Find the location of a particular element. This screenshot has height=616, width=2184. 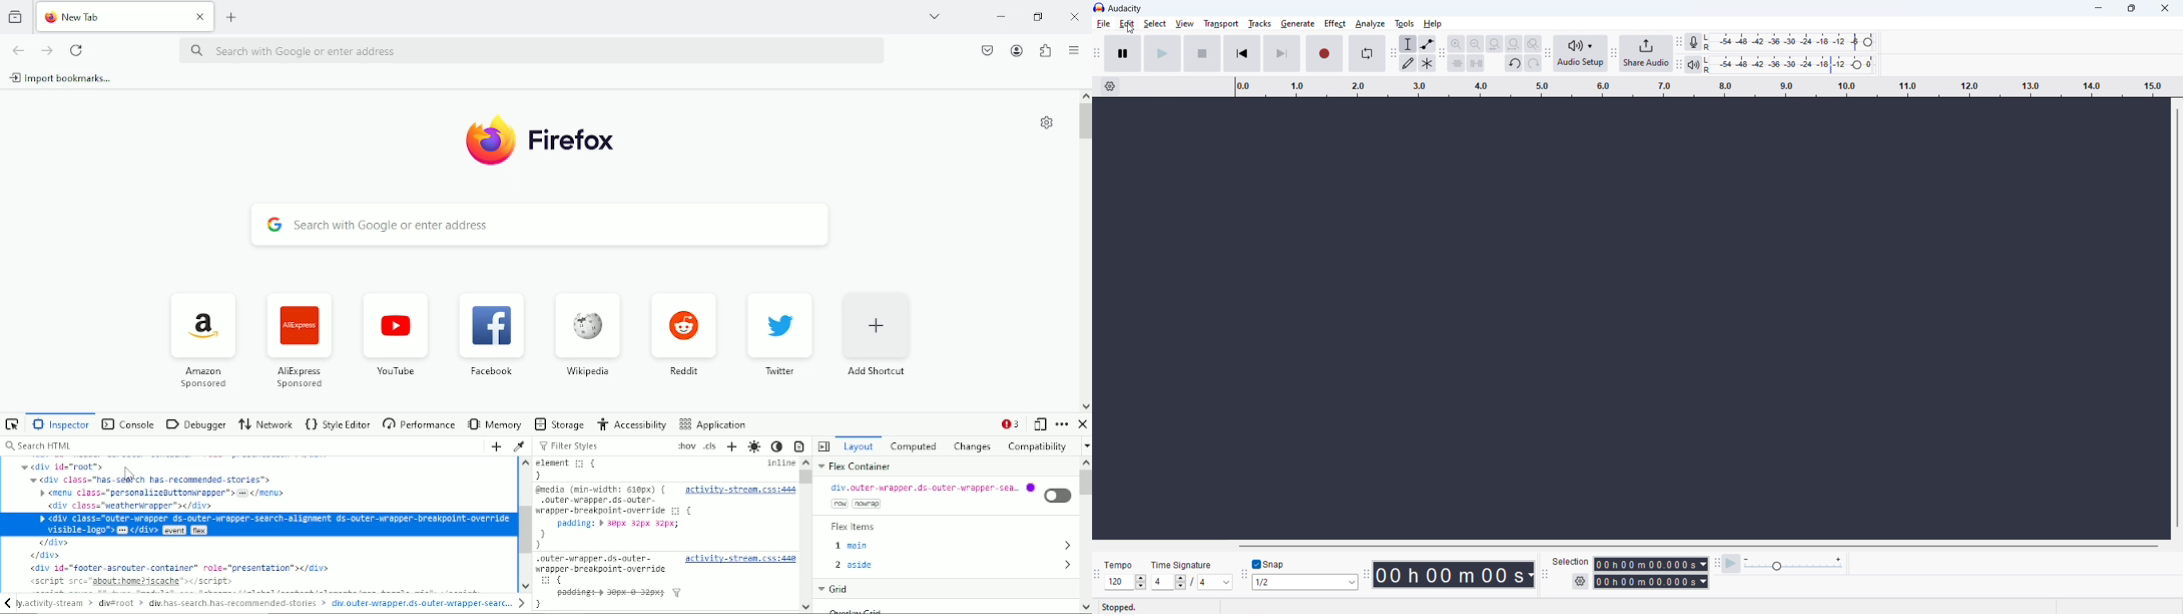

ly. activity-stream > div=root > div.has-search.has-recommended-stories > div.outerwrapper.ds-outer-wrapper-search.. is located at coordinates (264, 604).